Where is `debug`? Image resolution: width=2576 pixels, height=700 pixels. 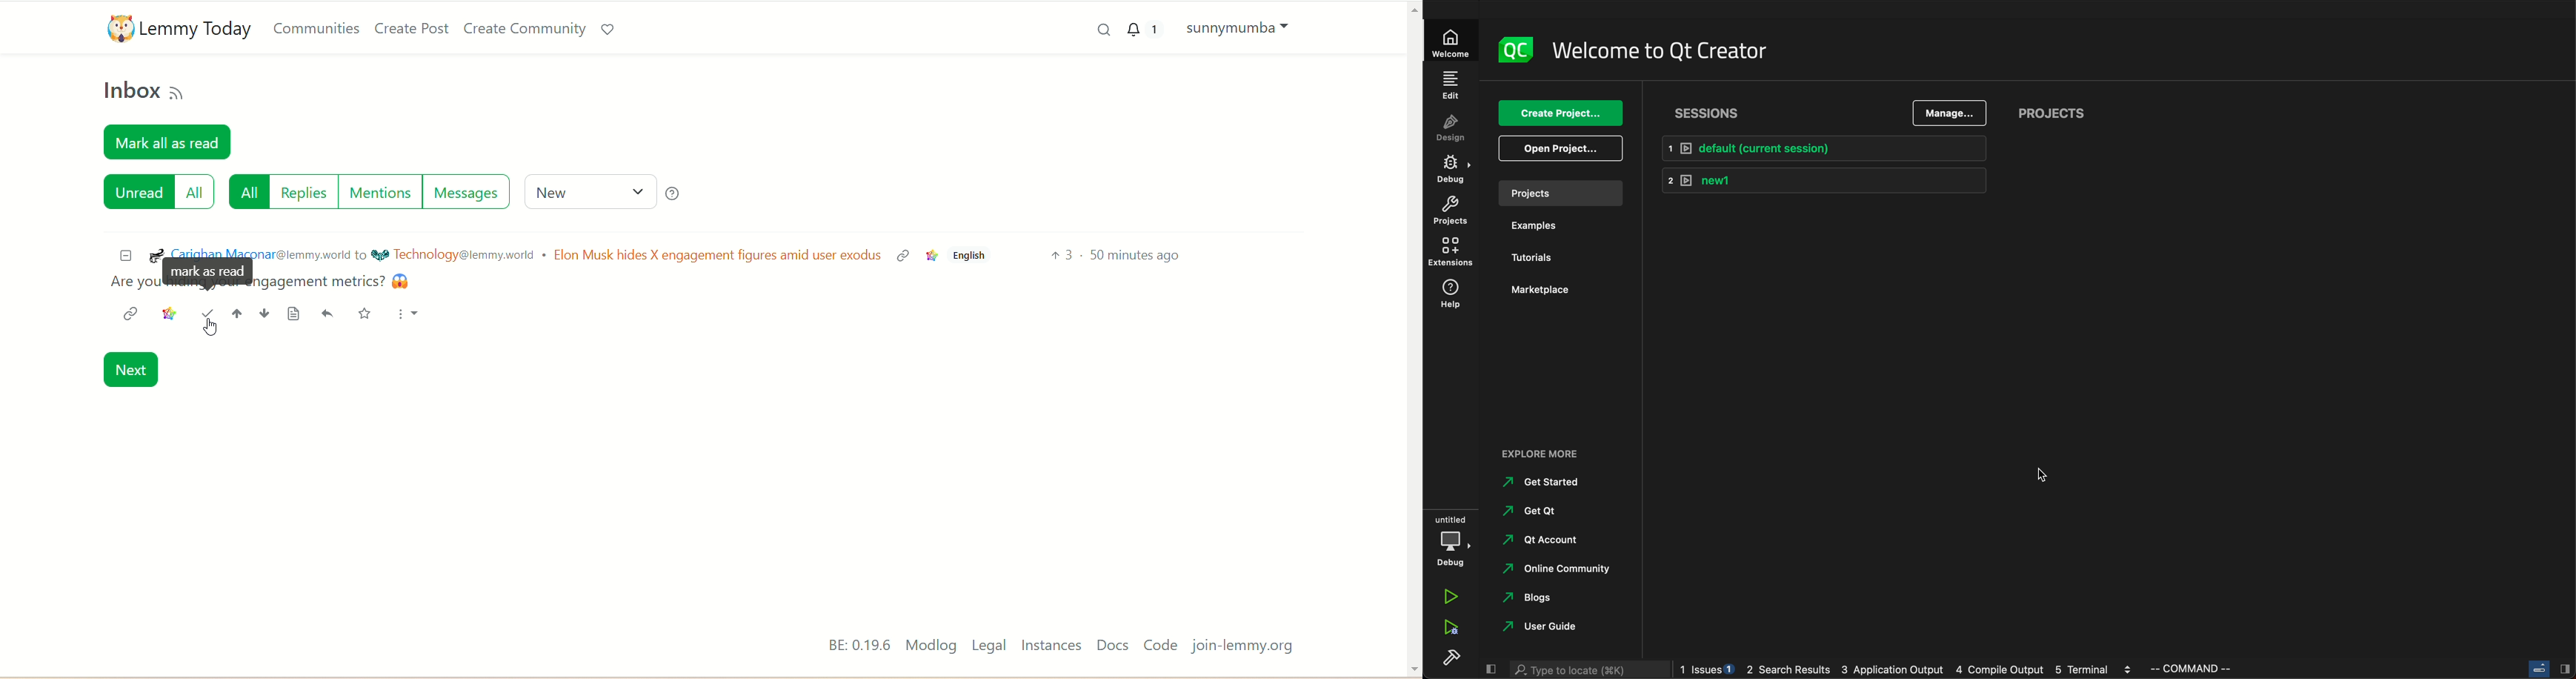
debug is located at coordinates (1451, 170).